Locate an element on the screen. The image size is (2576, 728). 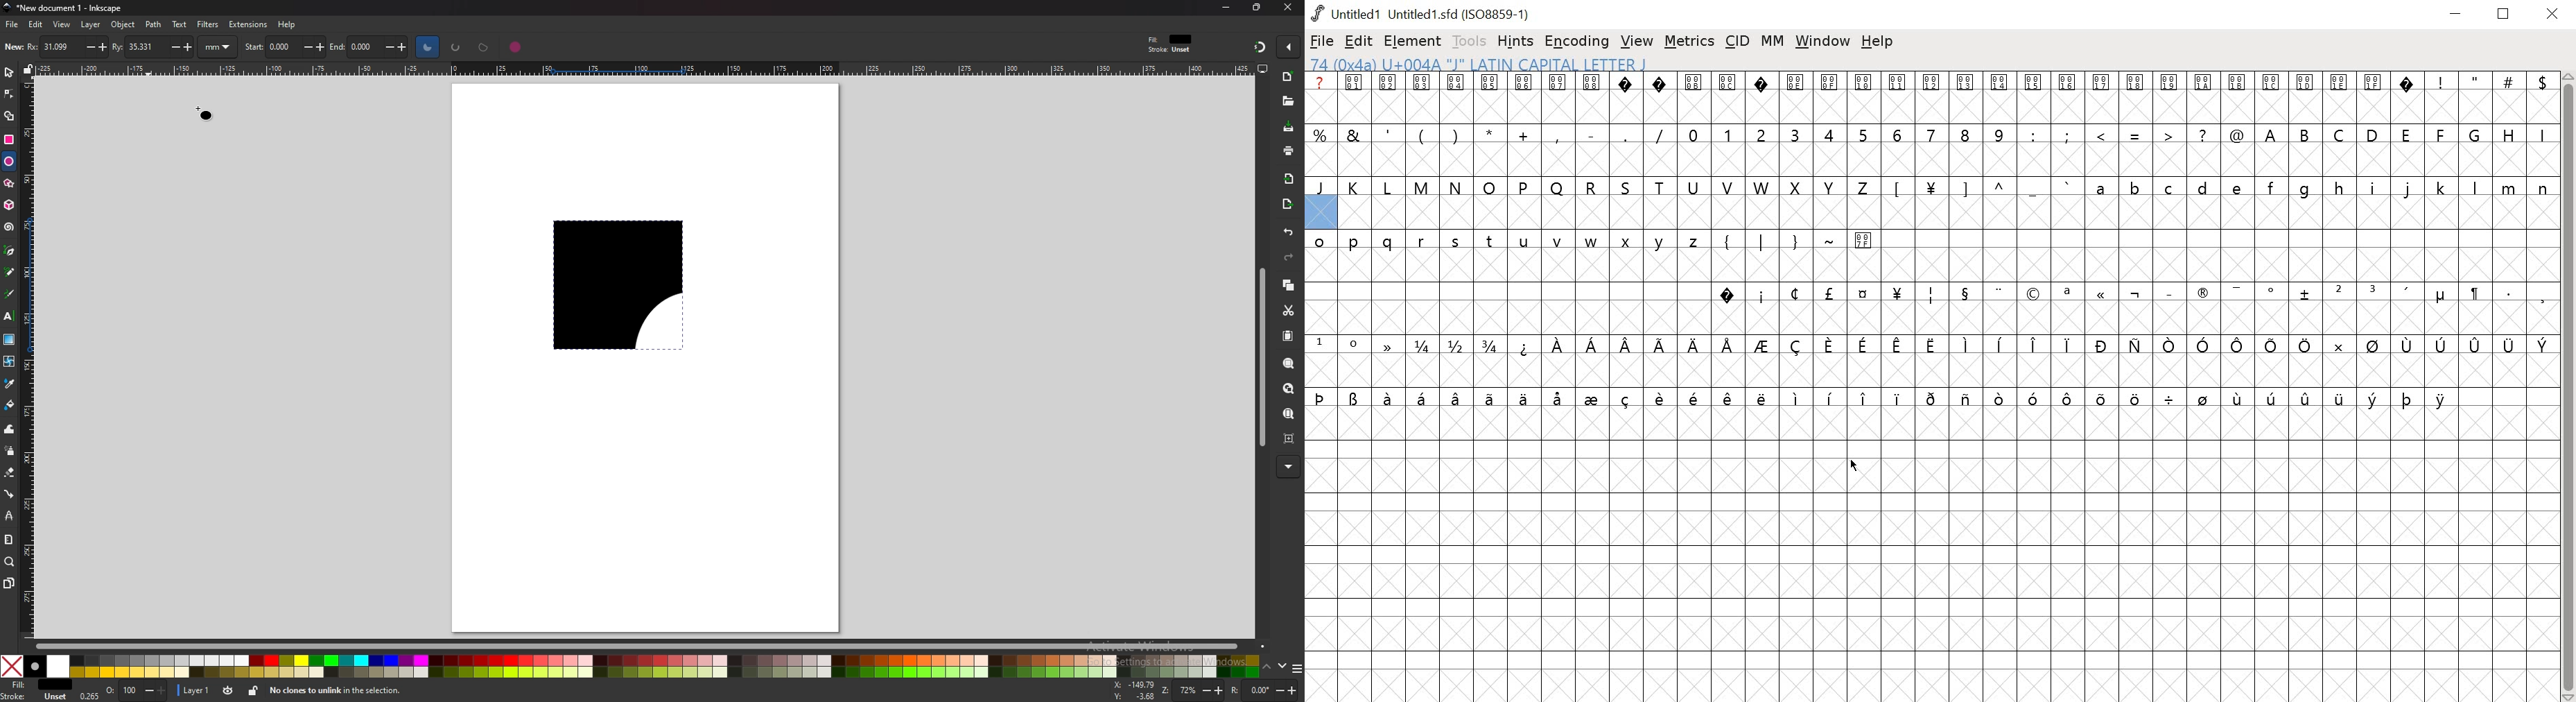
new is located at coordinates (13, 47).